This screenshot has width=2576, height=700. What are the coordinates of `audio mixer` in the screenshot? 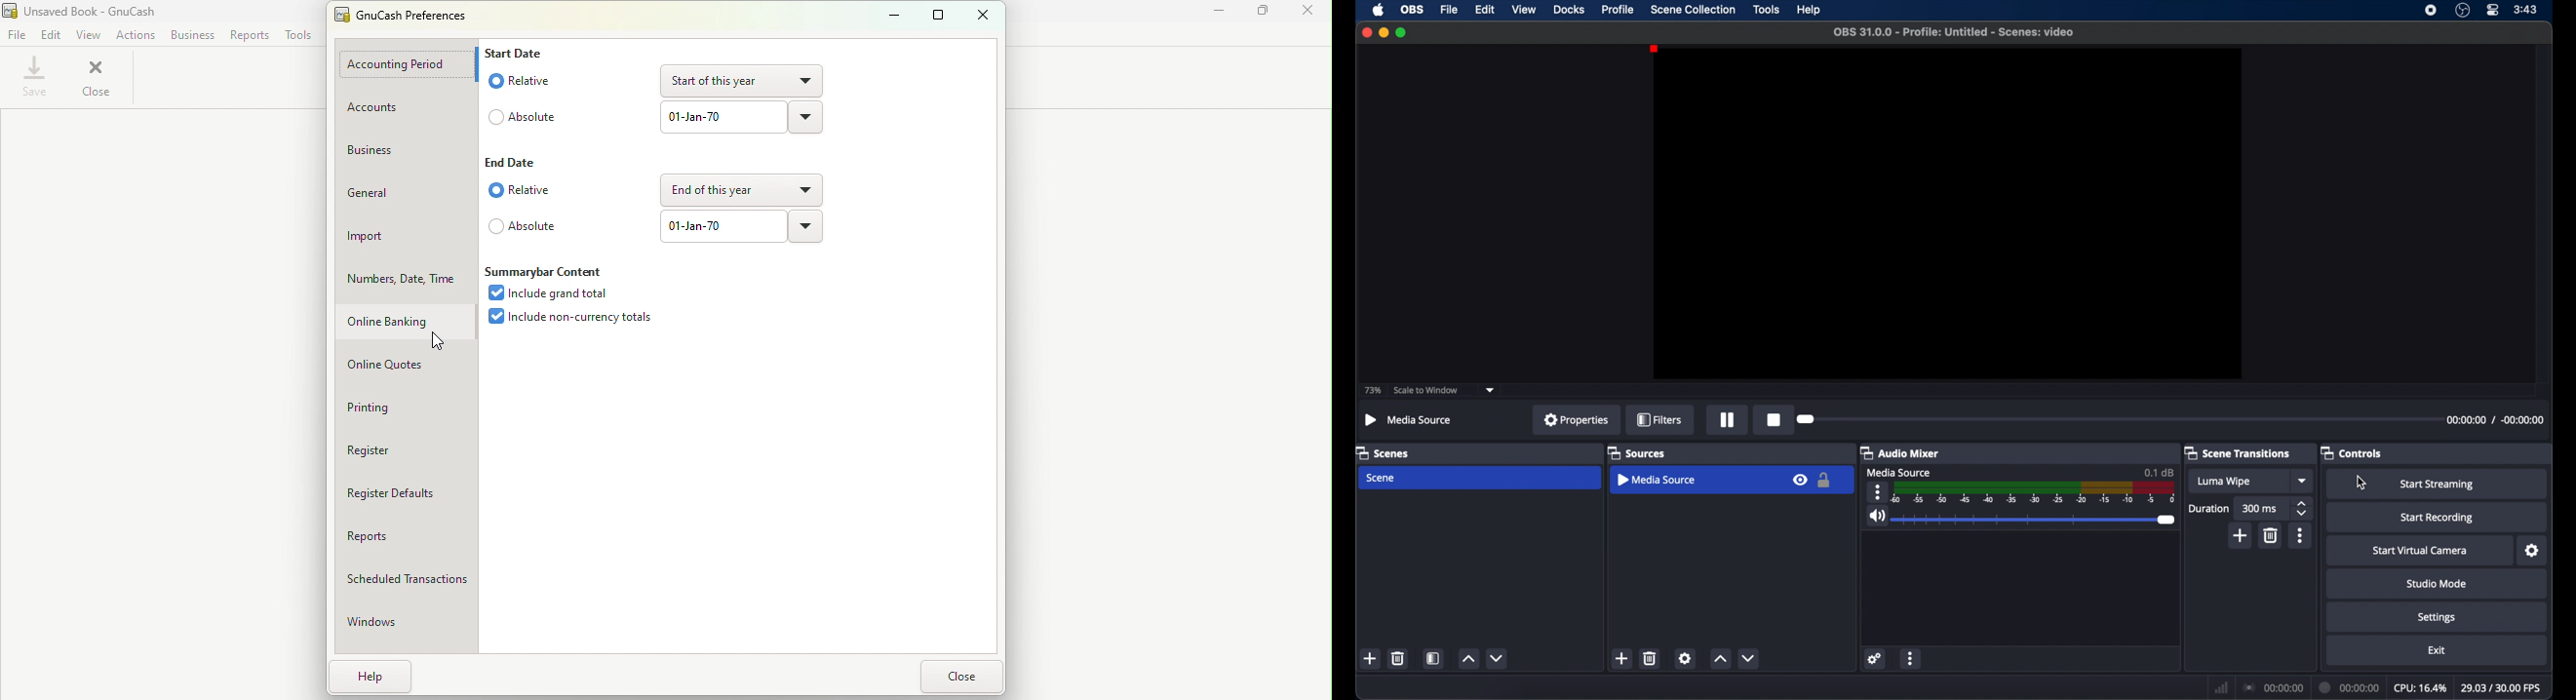 It's located at (1901, 452).